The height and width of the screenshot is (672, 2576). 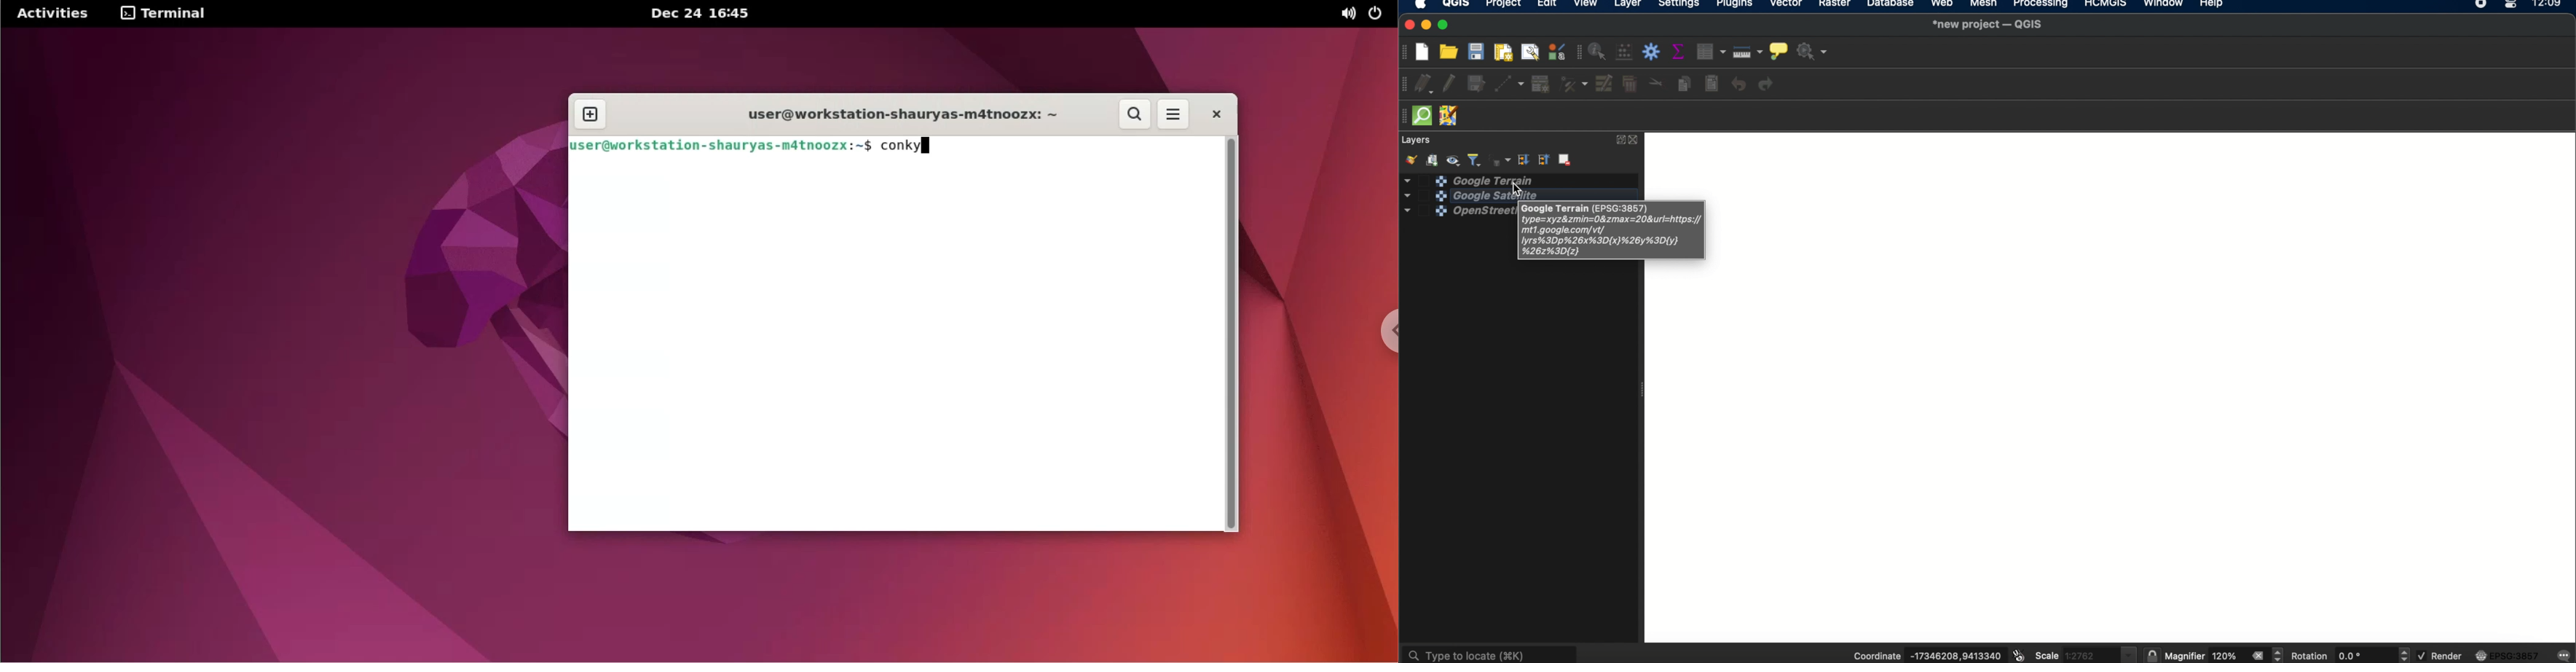 I want to click on apple icon, so click(x=1425, y=6).